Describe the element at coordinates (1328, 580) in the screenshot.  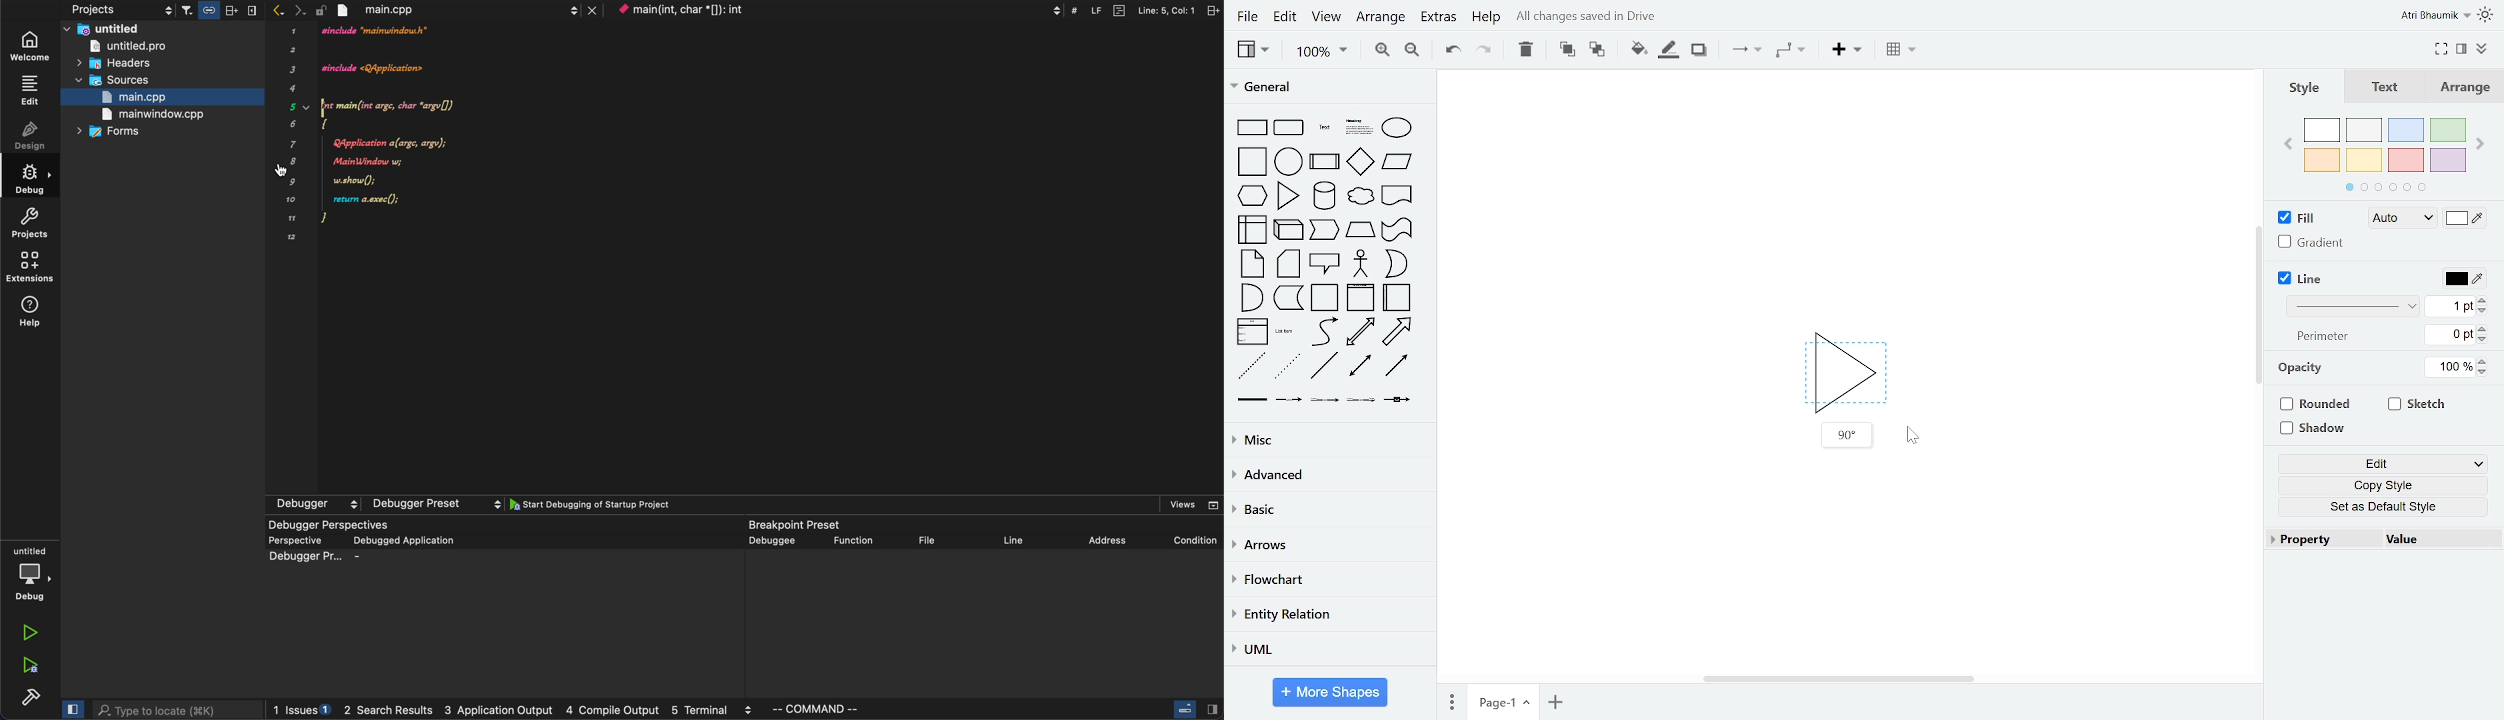
I see `flowchart` at that location.